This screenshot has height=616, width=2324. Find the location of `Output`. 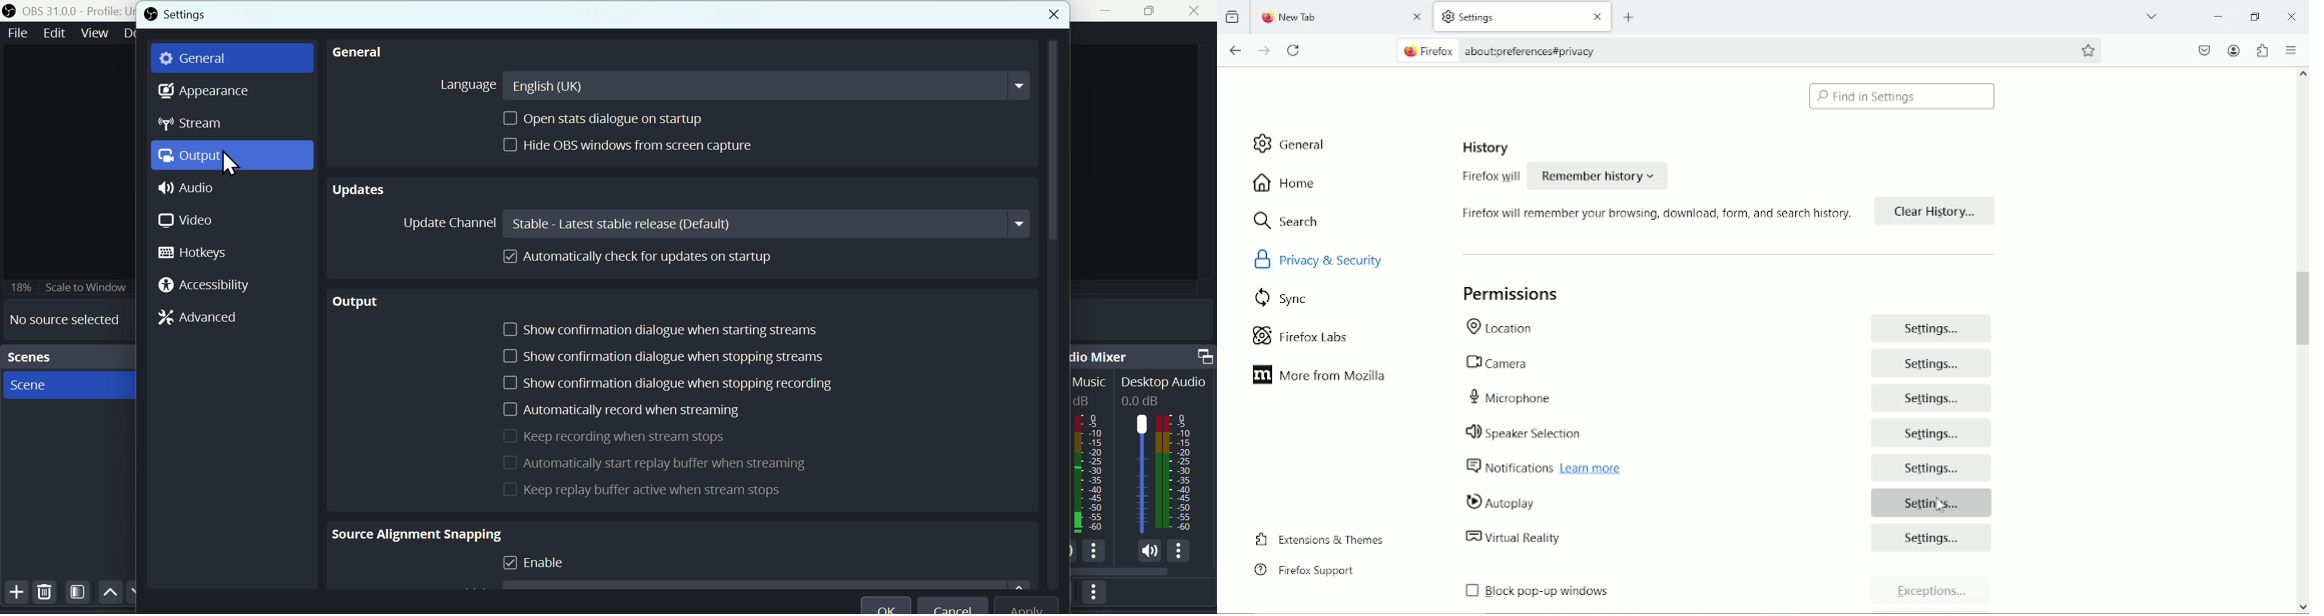

Output is located at coordinates (215, 153).